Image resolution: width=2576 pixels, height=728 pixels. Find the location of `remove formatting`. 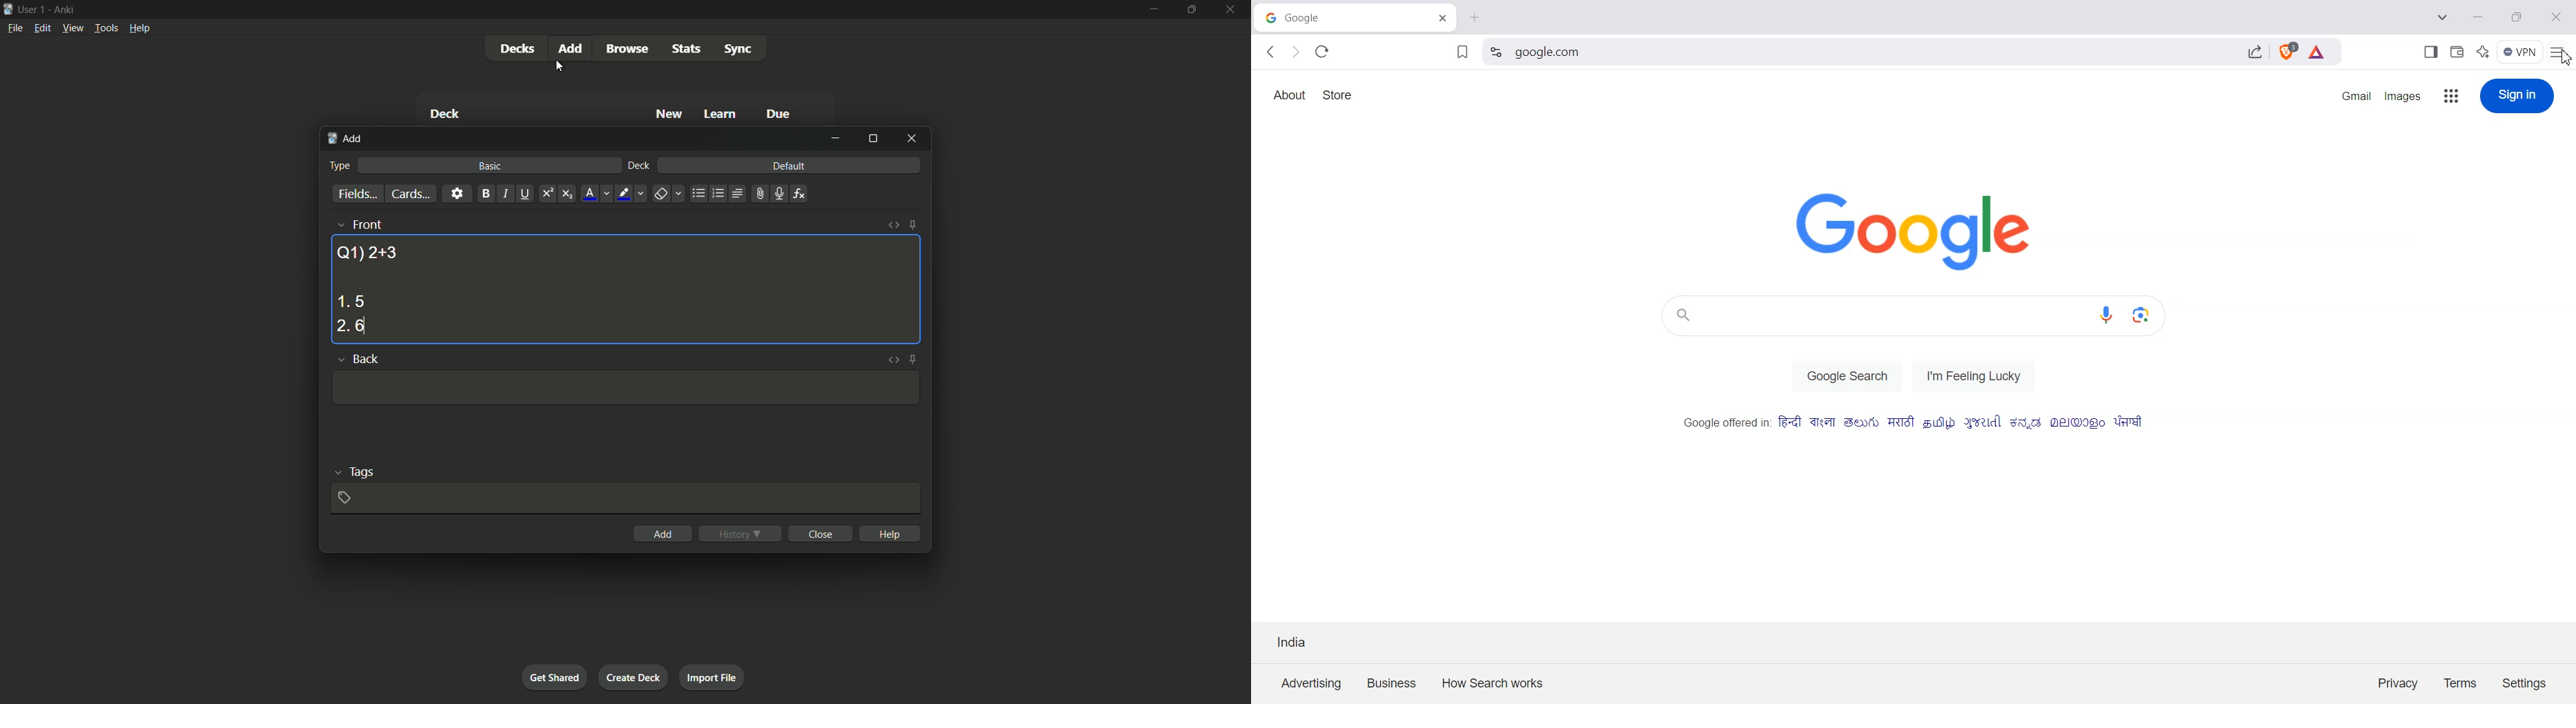

remove formatting is located at coordinates (661, 195).